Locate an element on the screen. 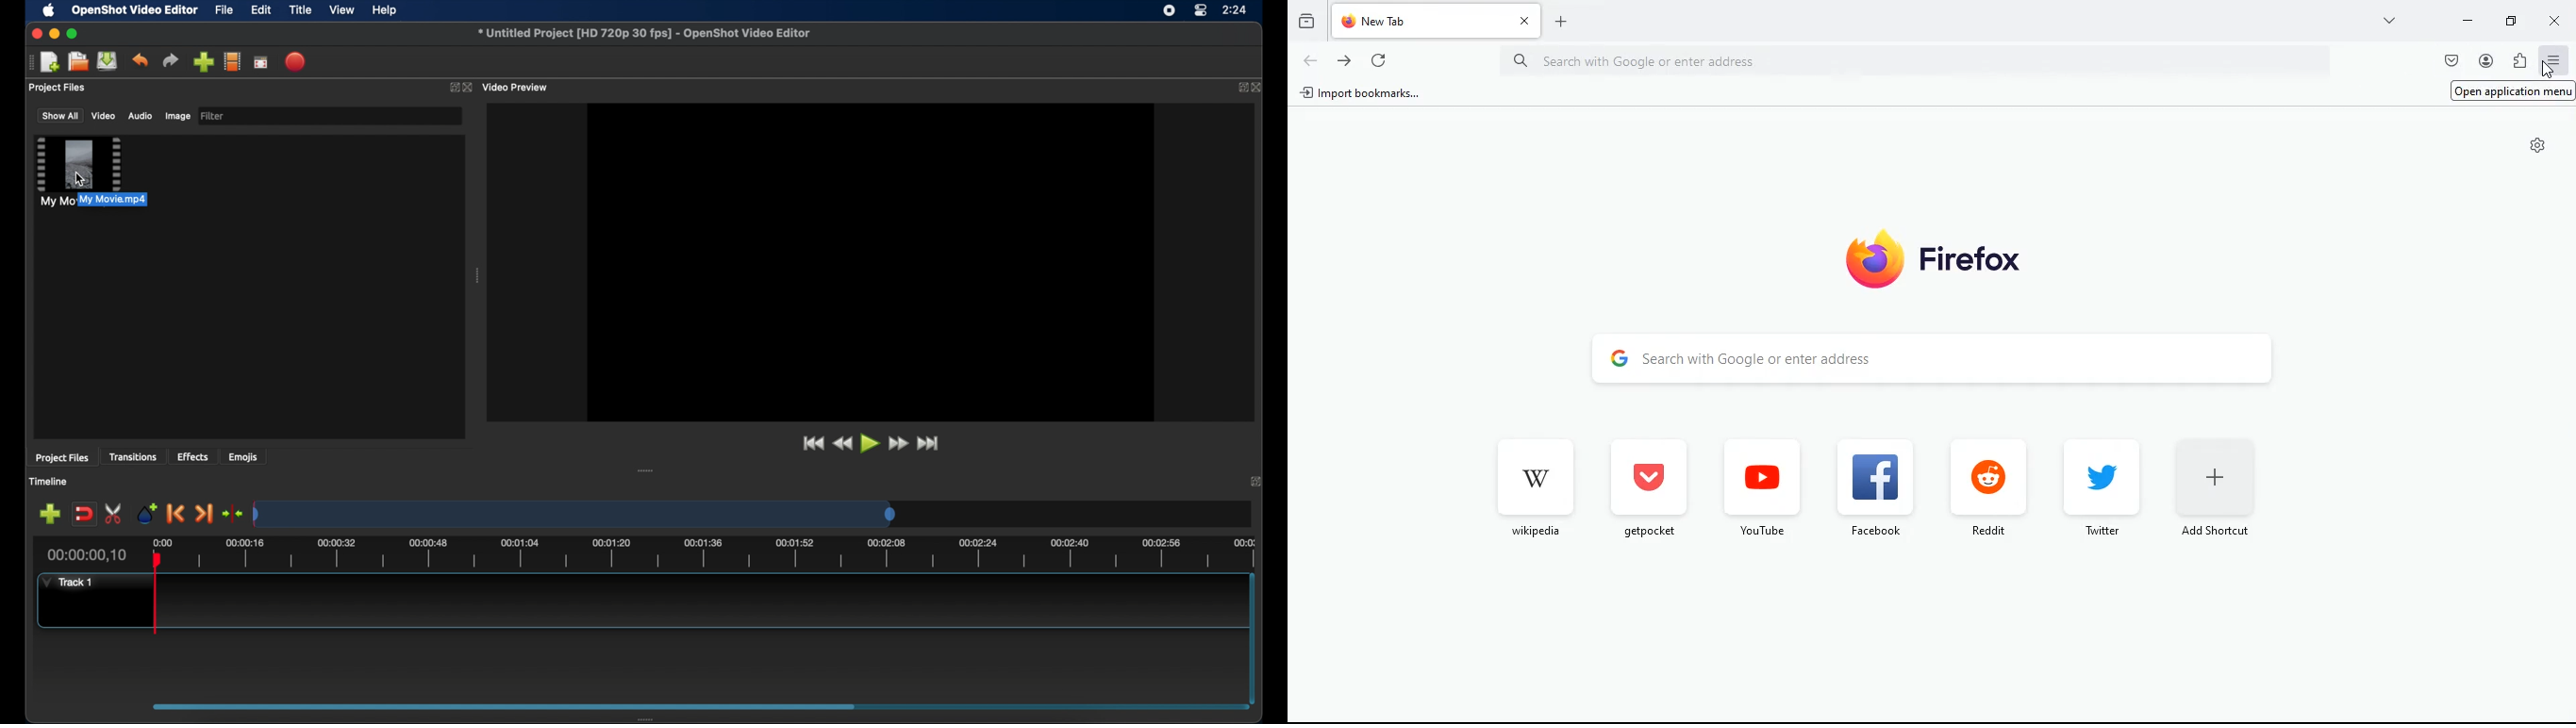  add tab is located at coordinates (1564, 23).